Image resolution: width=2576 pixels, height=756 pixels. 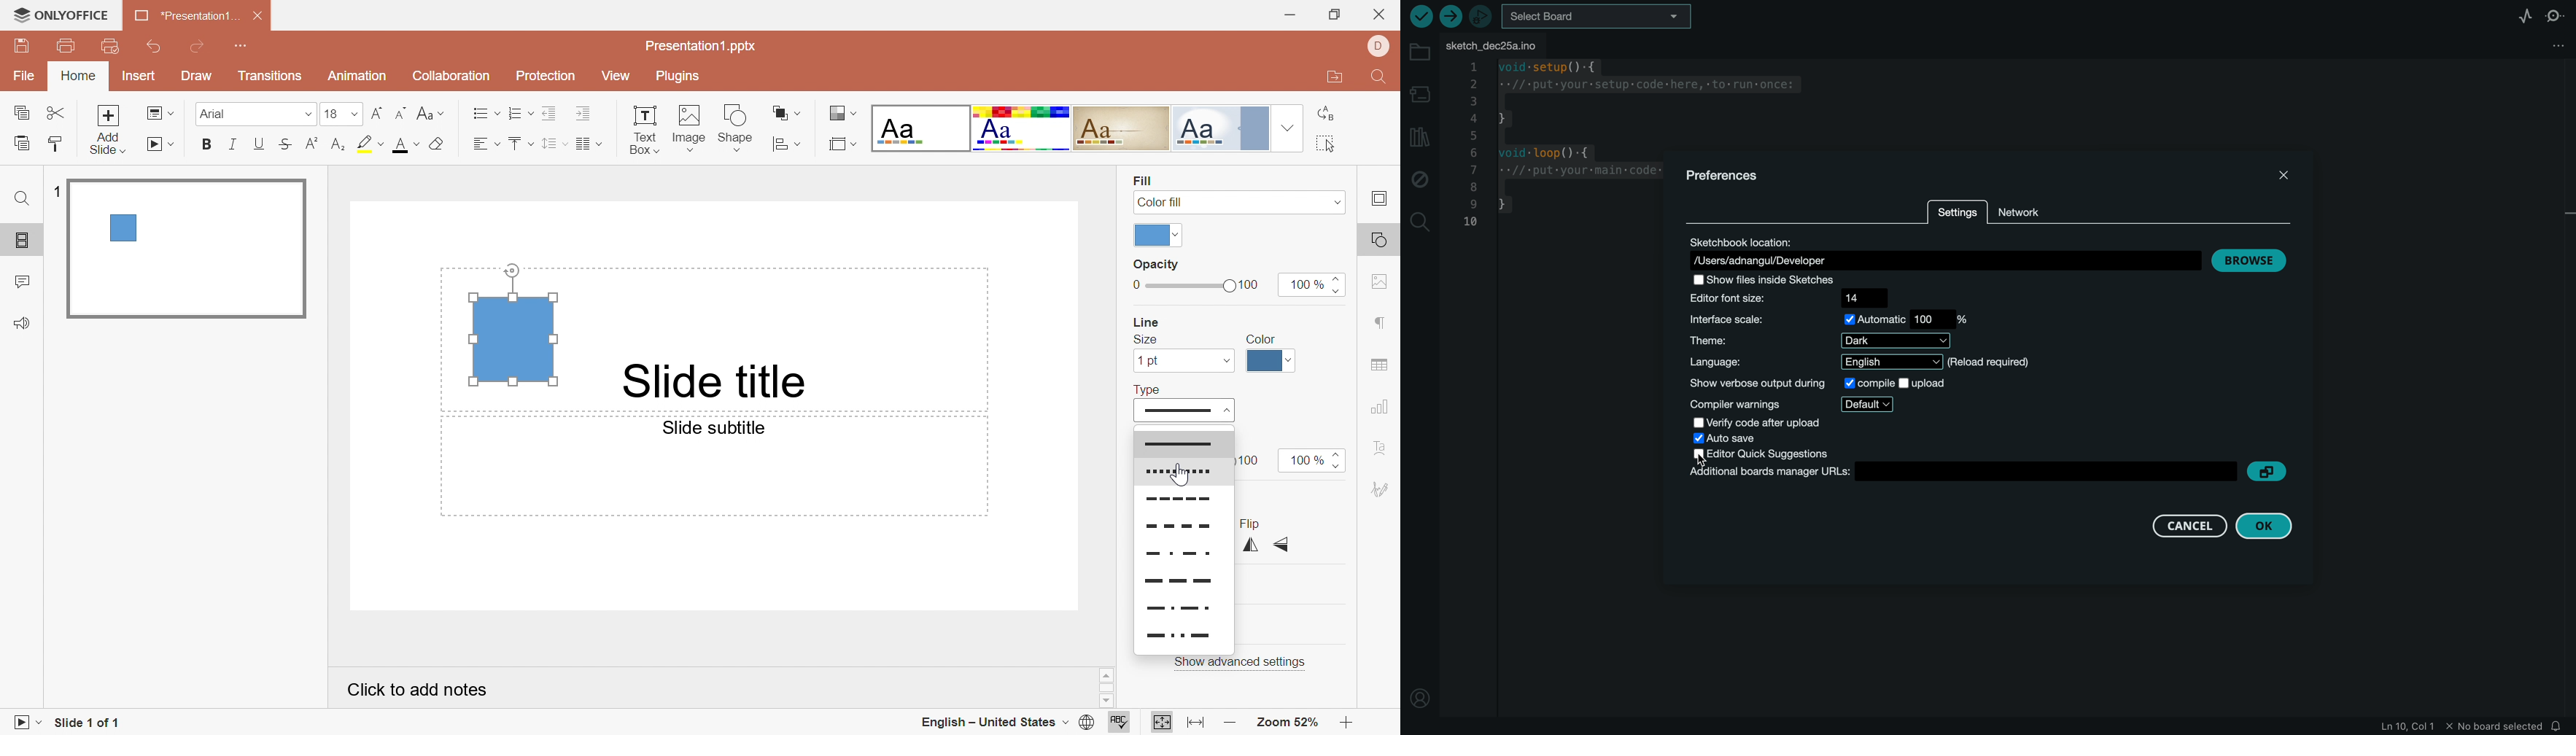 I want to click on Redo, so click(x=206, y=50).